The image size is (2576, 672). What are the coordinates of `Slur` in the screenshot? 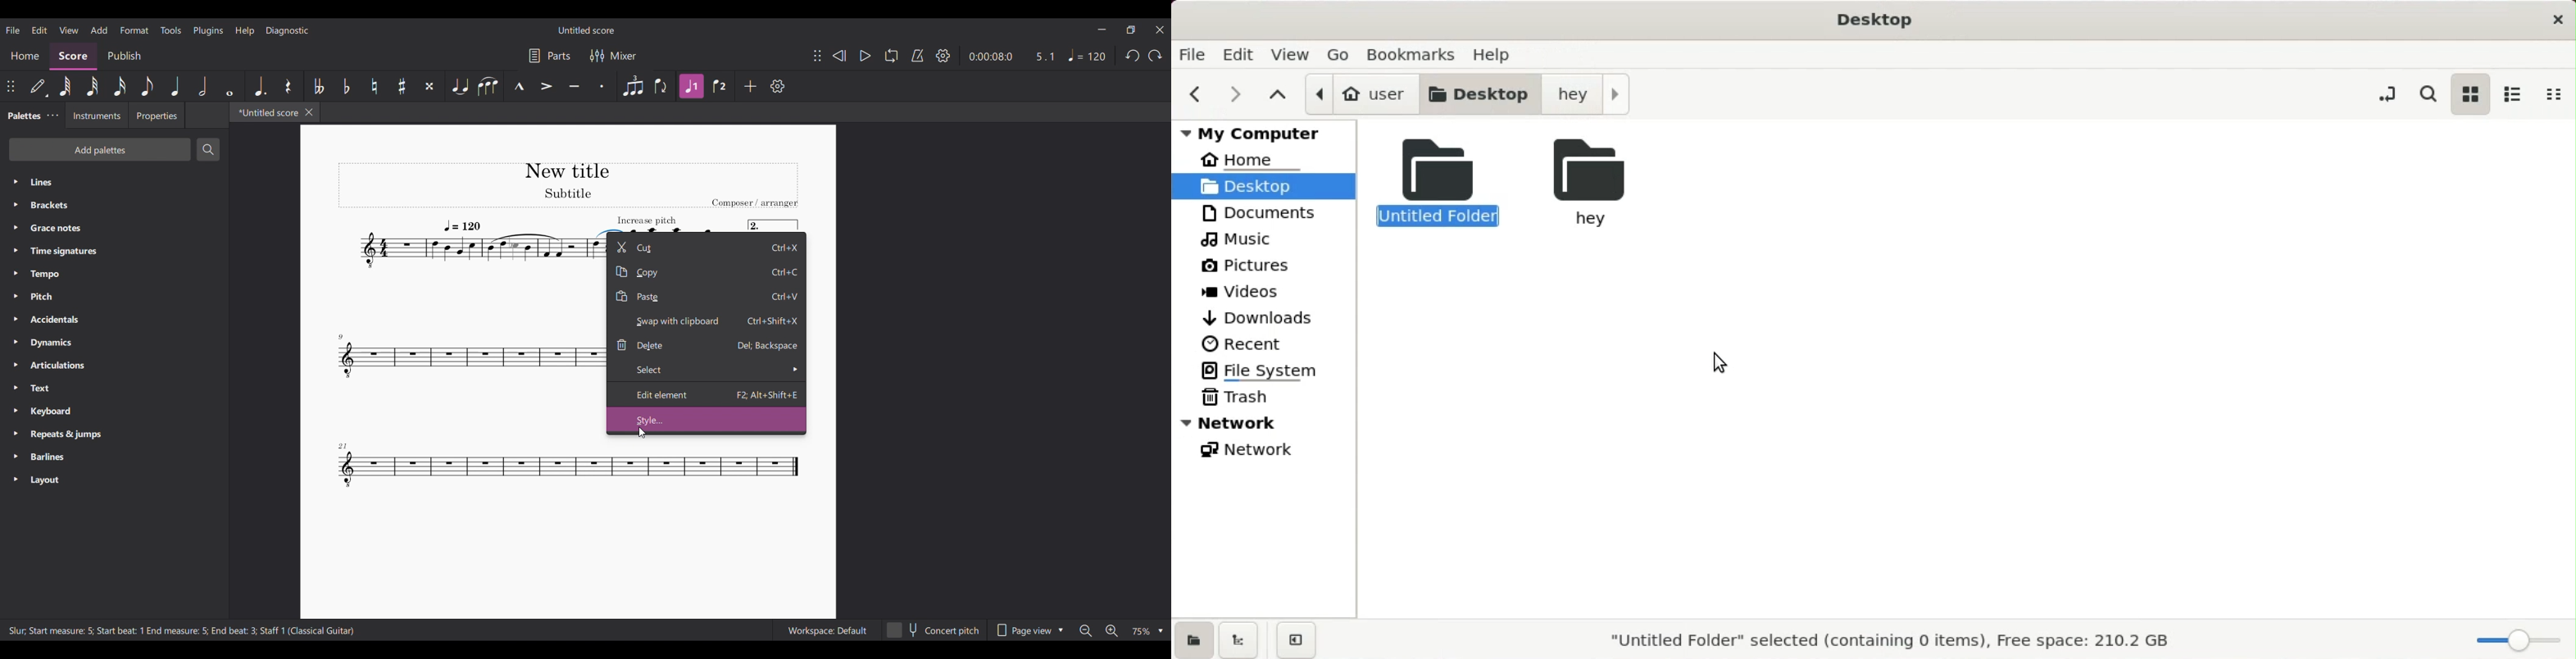 It's located at (488, 86).